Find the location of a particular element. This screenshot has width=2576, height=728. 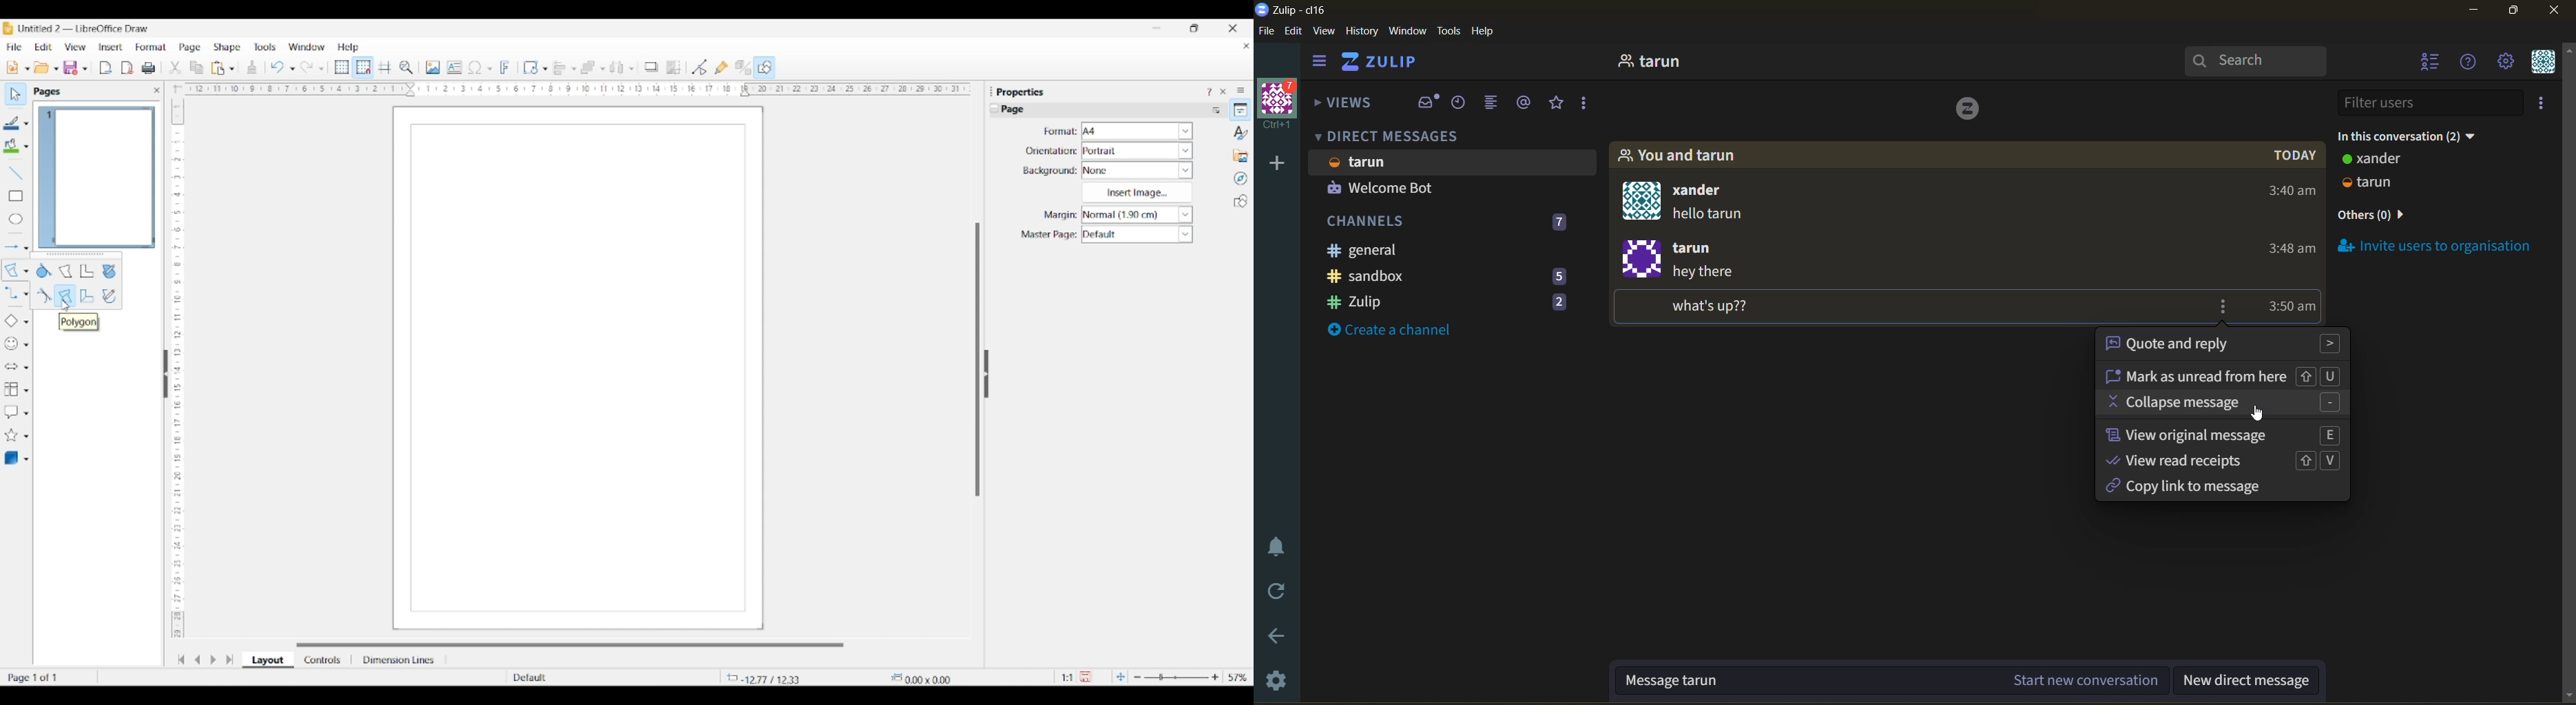

file is located at coordinates (1265, 30).